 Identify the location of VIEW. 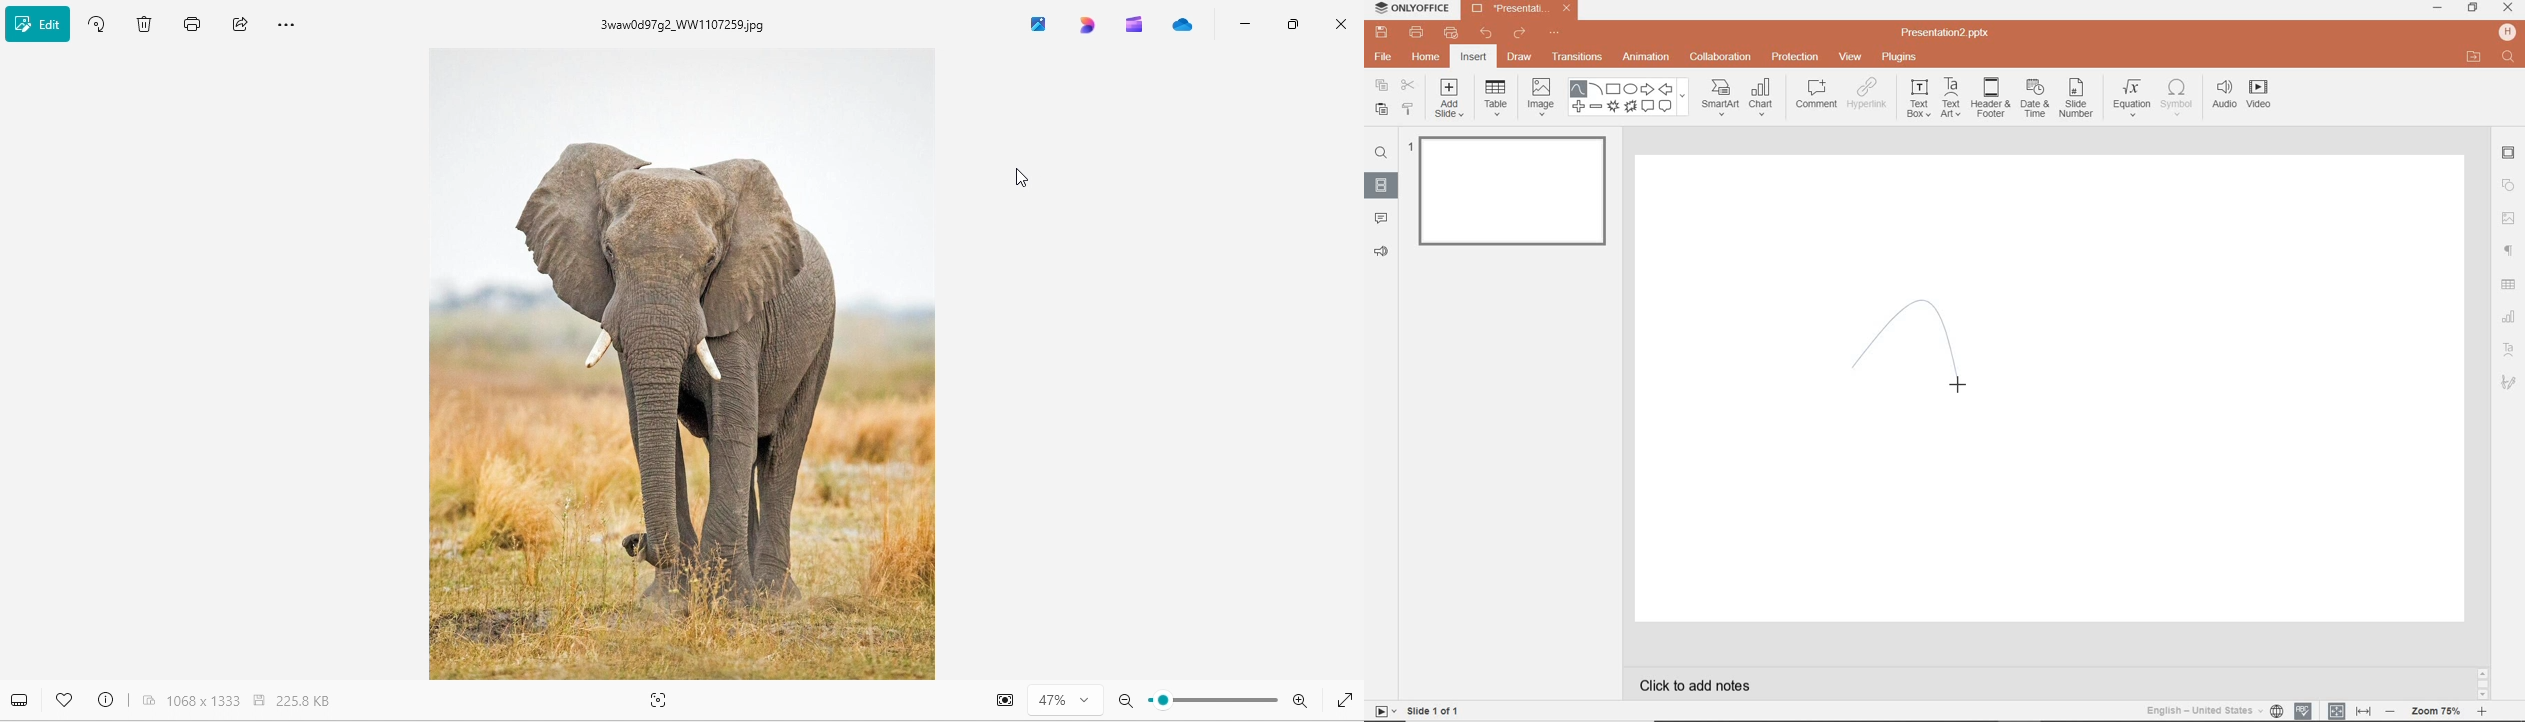
(1851, 56).